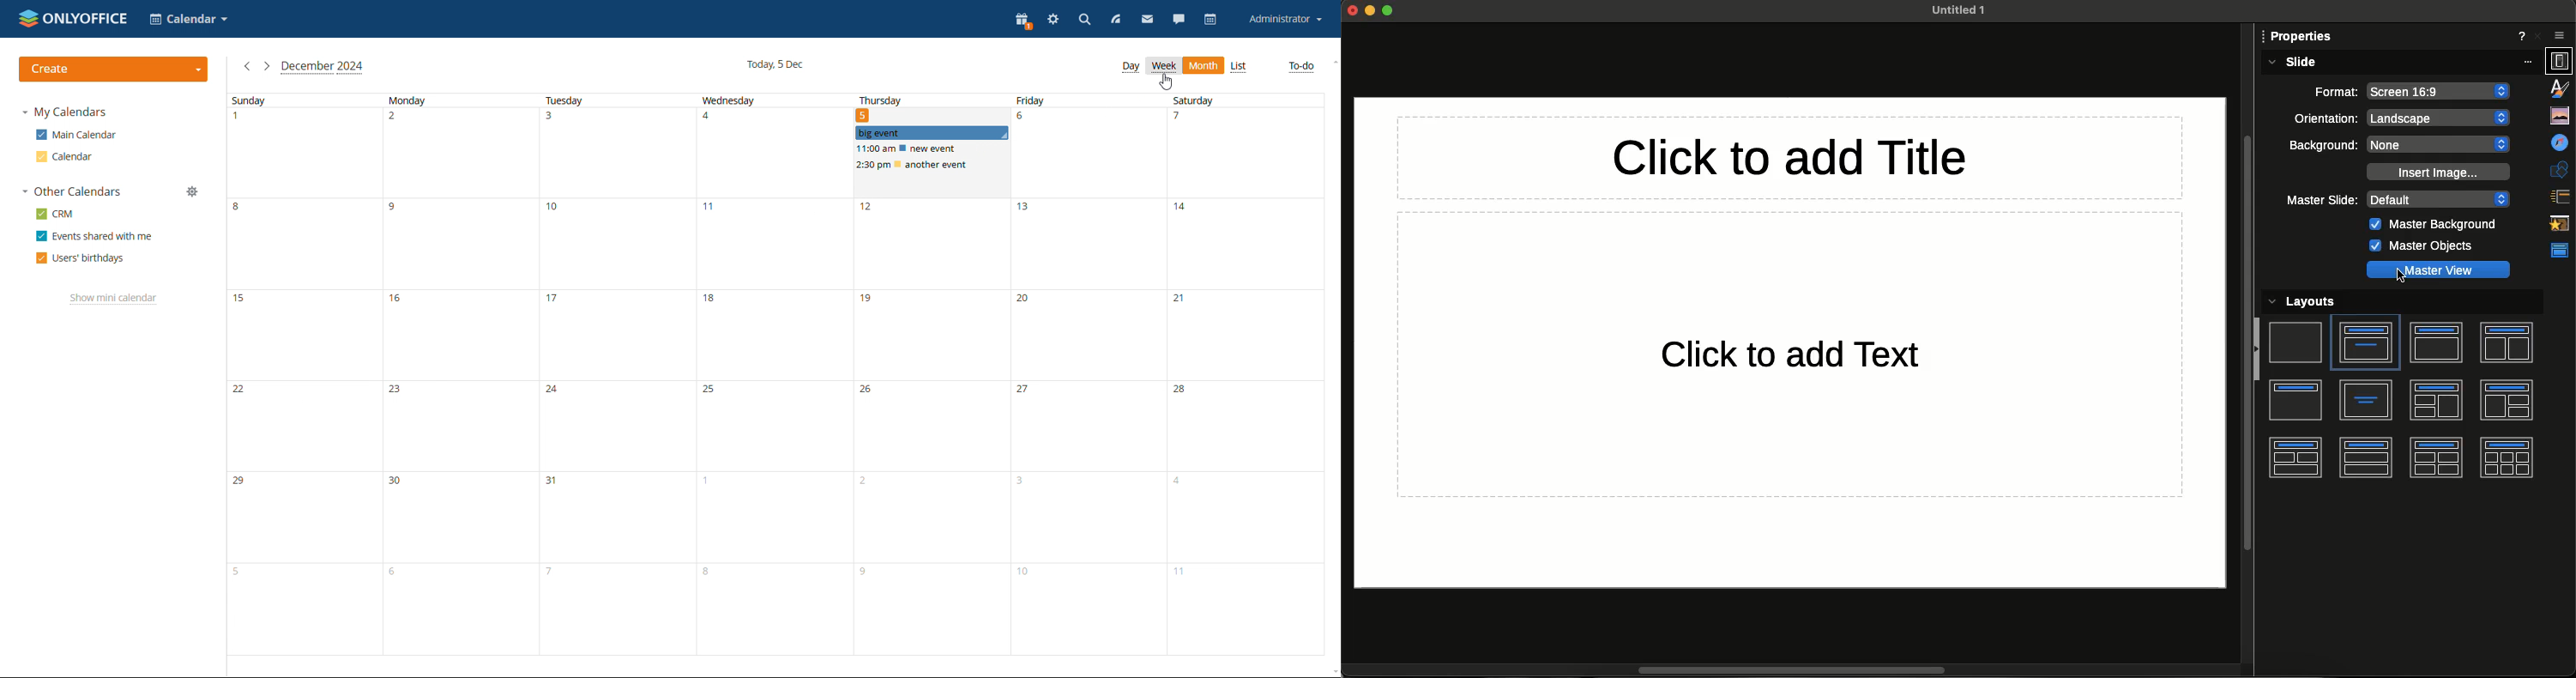 The width and height of the screenshot is (2576, 700). Describe the element at coordinates (2561, 196) in the screenshot. I see `Slide transition` at that location.